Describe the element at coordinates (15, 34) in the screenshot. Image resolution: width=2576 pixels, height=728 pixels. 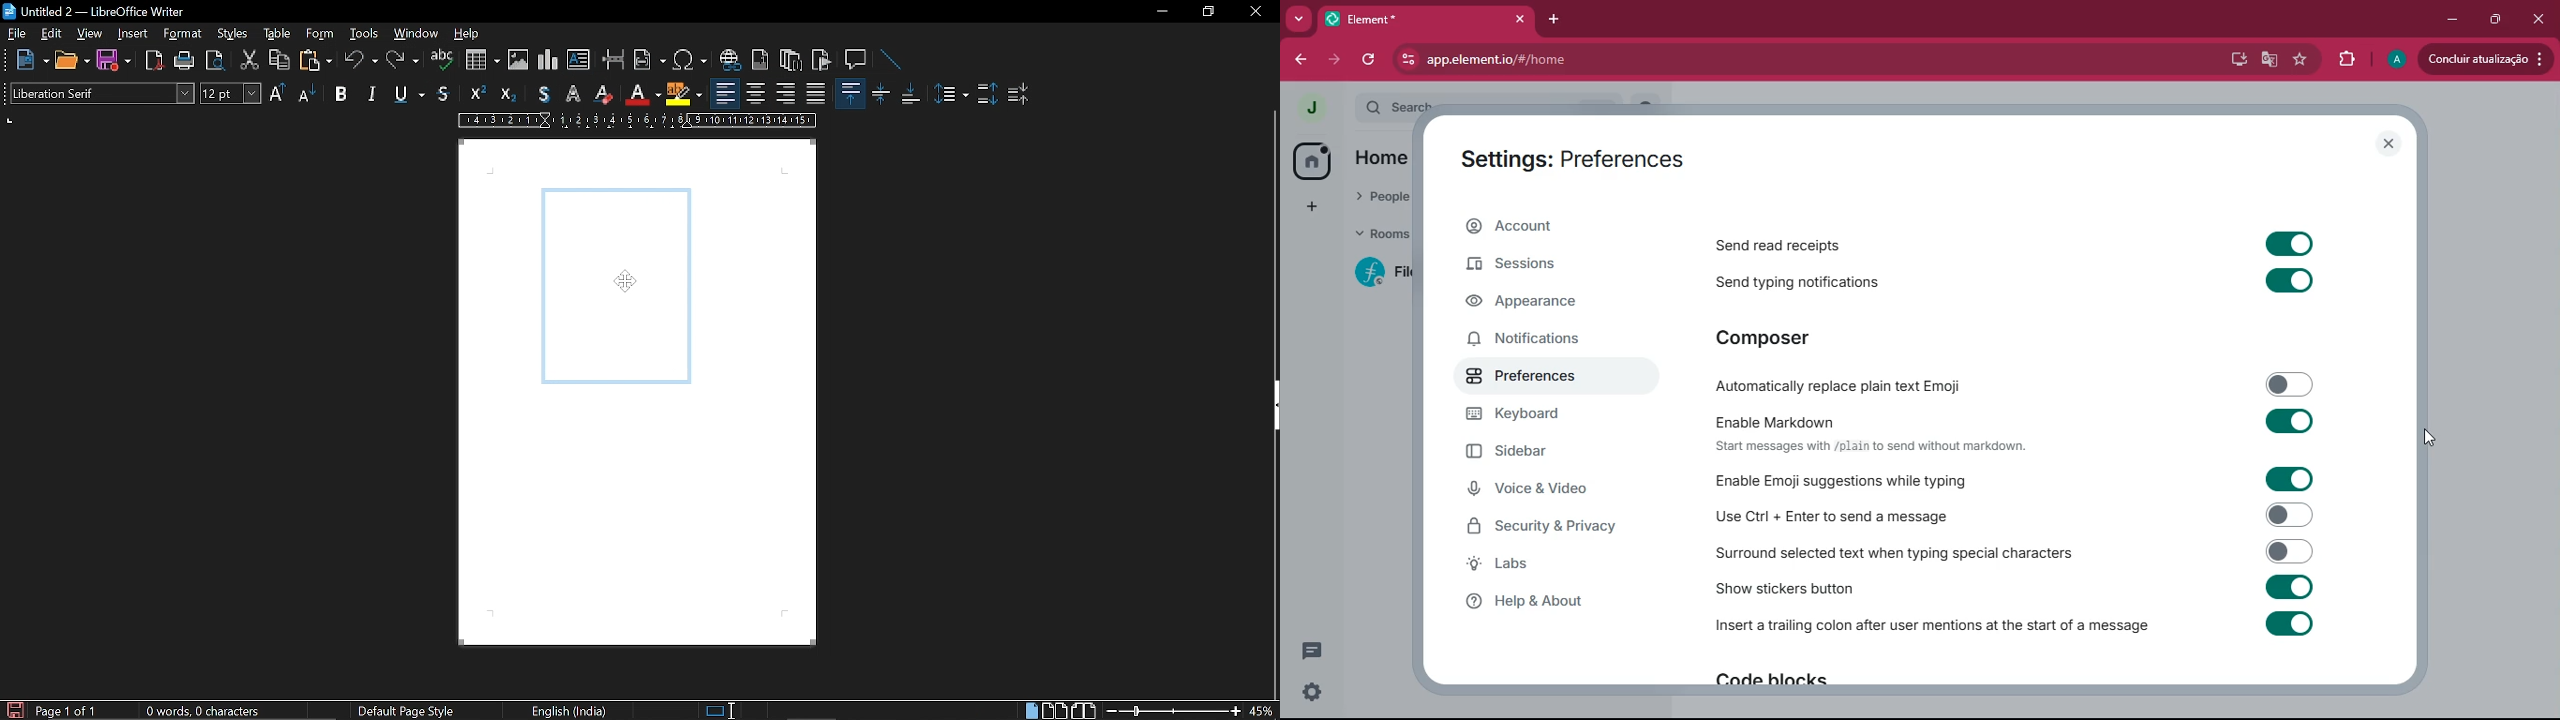
I see `file` at that location.